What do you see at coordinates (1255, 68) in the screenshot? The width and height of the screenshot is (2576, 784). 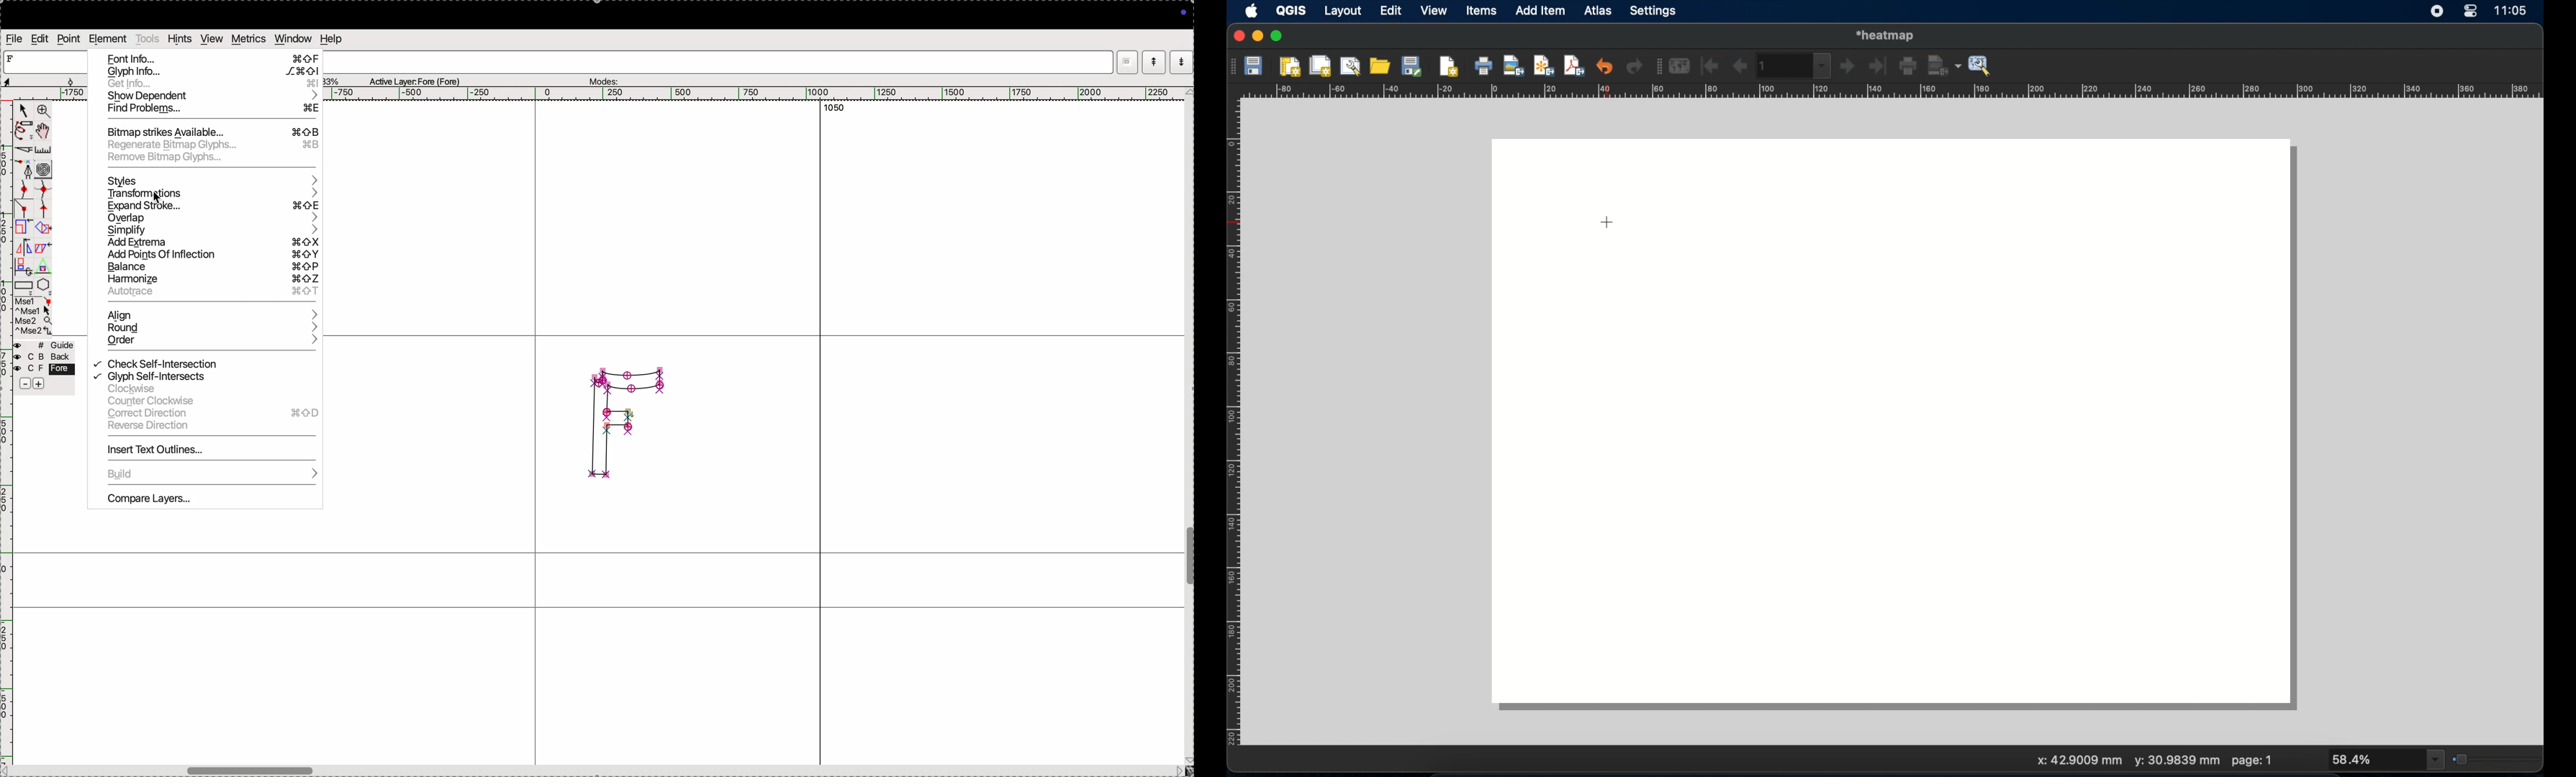 I see `save project` at bounding box center [1255, 68].